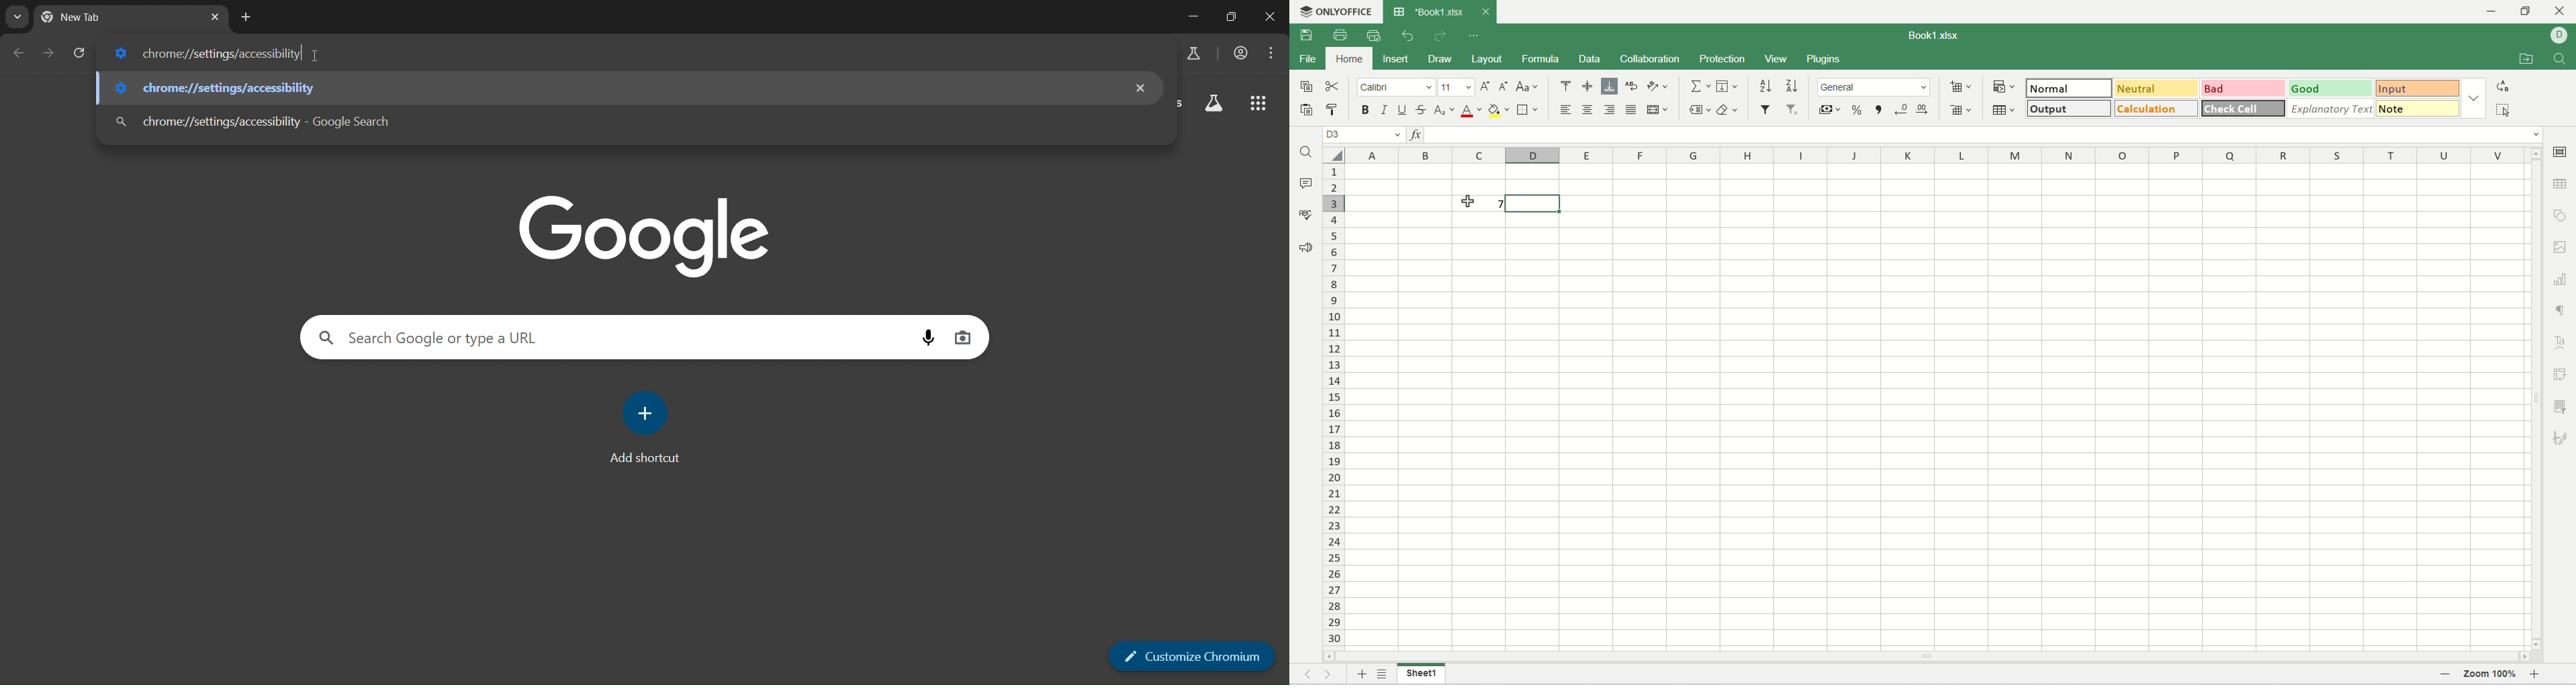 The height and width of the screenshot is (700, 2576). What do you see at coordinates (1230, 16) in the screenshot?
I see `restore down` at bounding box center [1230, 16].